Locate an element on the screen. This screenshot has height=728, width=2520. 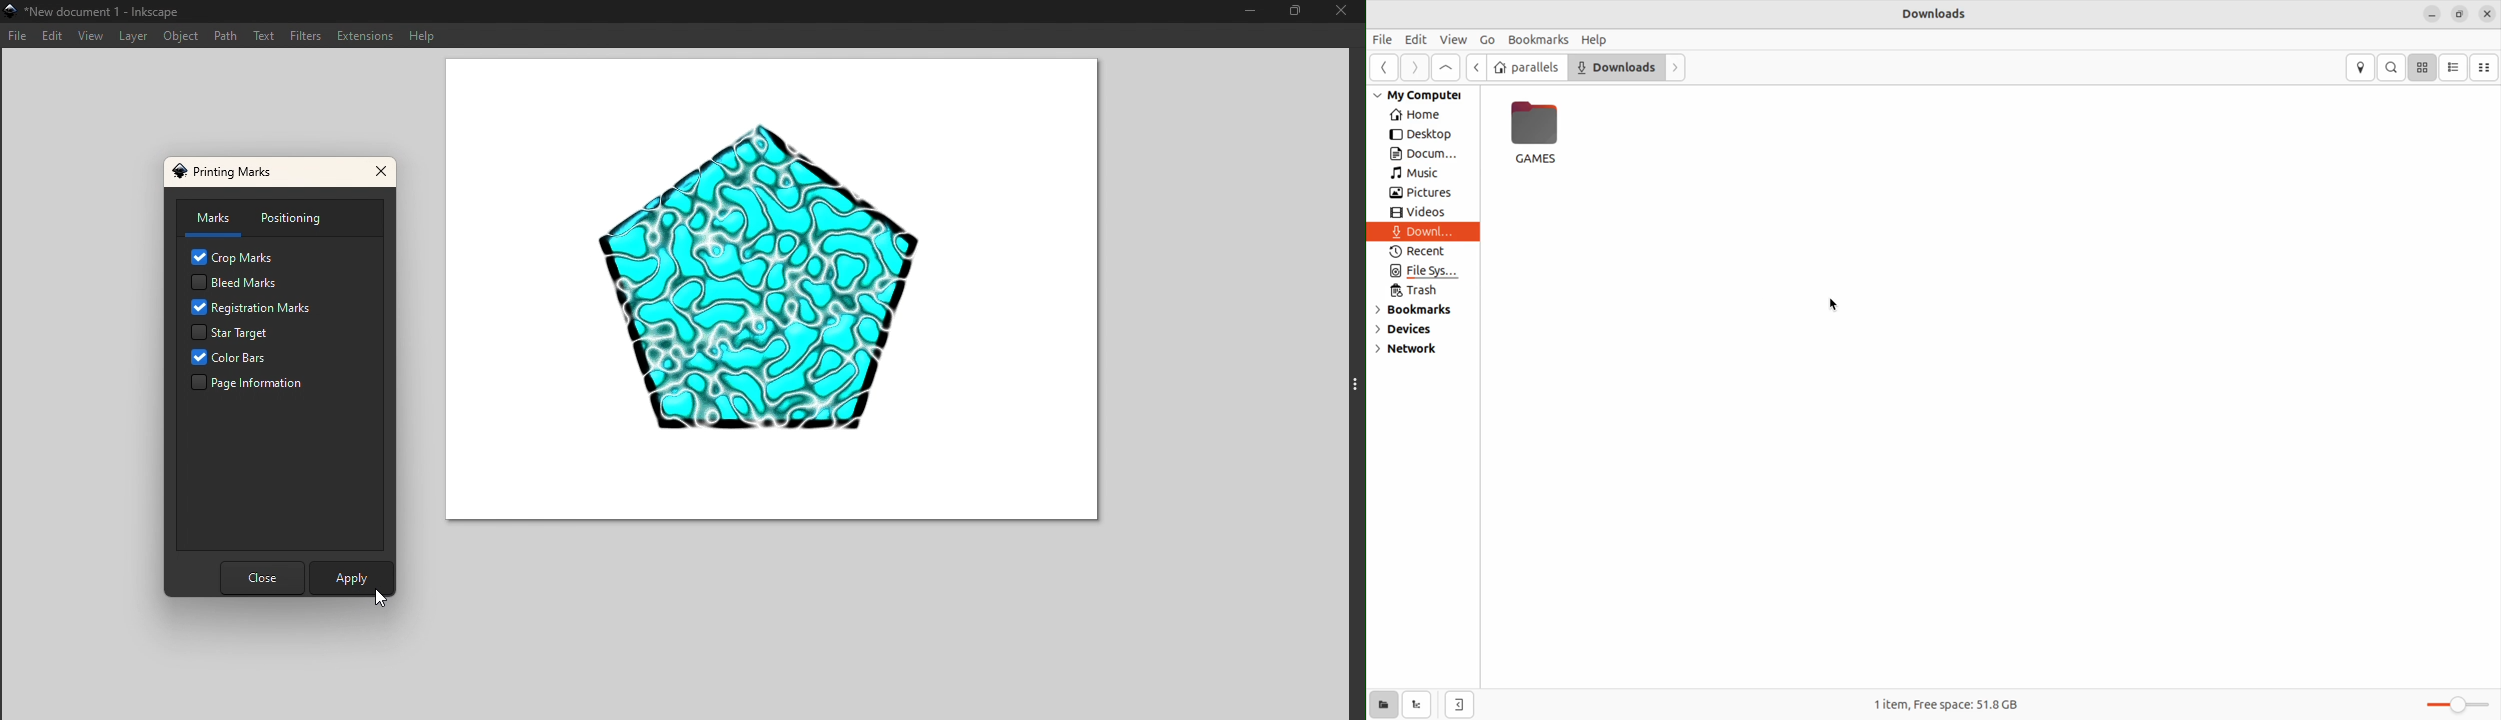
My computer is located at coordinates (1423, 95).